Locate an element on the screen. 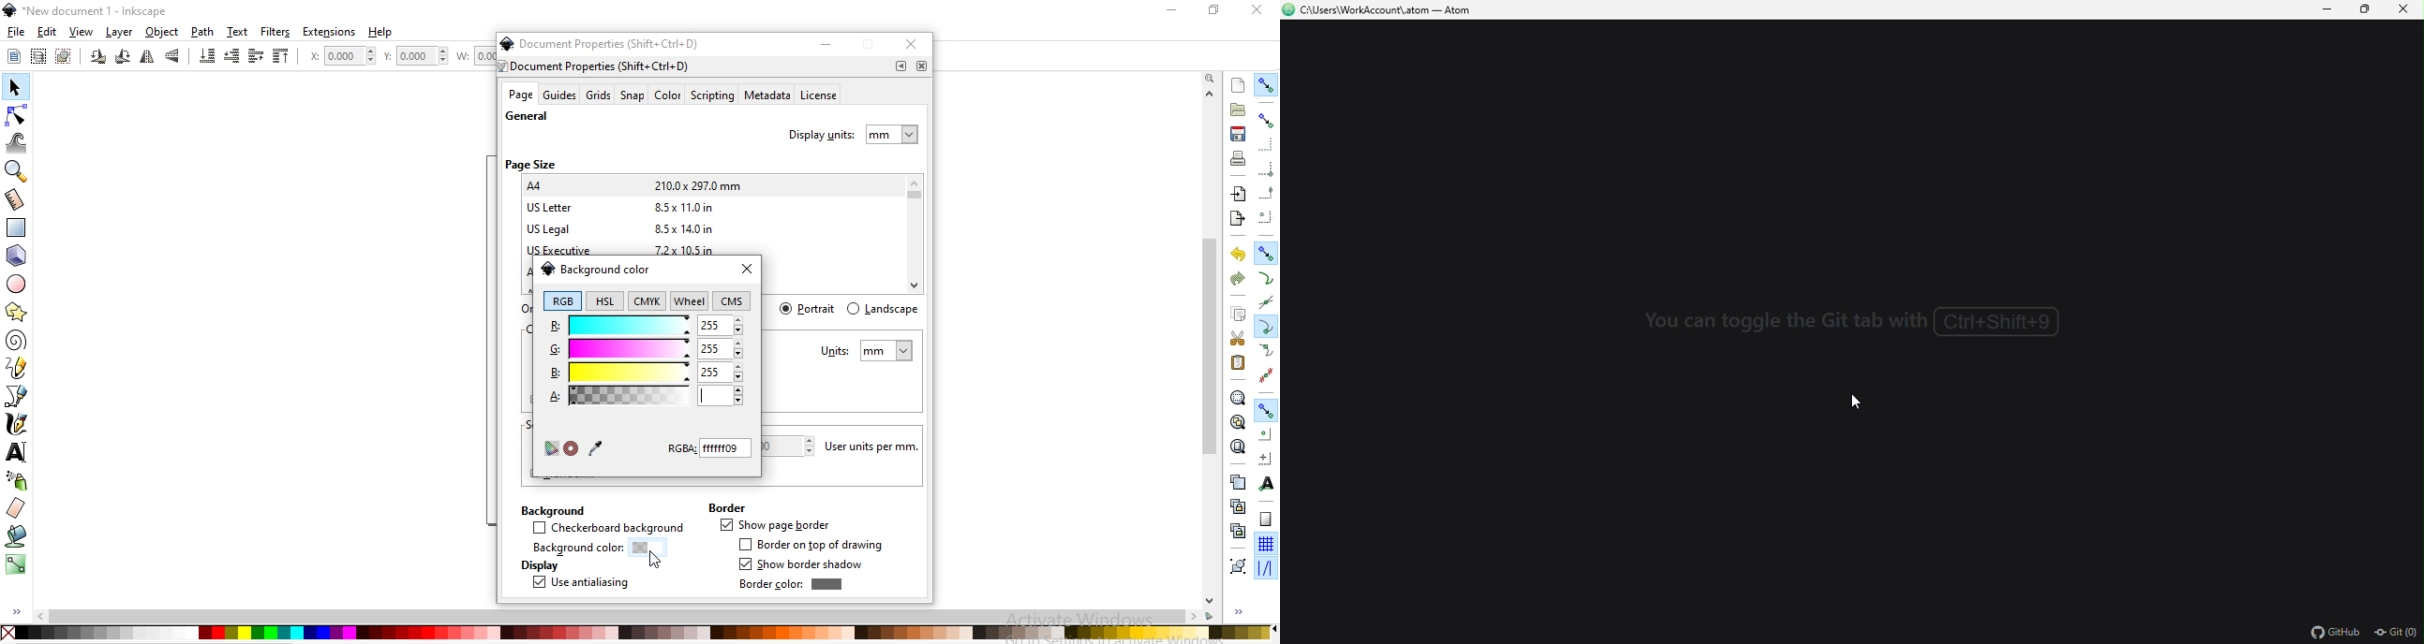 The width and height of the screenshot is (2436, 644). snapping centers of bounding boxes is located at coordinates (1265, 217).